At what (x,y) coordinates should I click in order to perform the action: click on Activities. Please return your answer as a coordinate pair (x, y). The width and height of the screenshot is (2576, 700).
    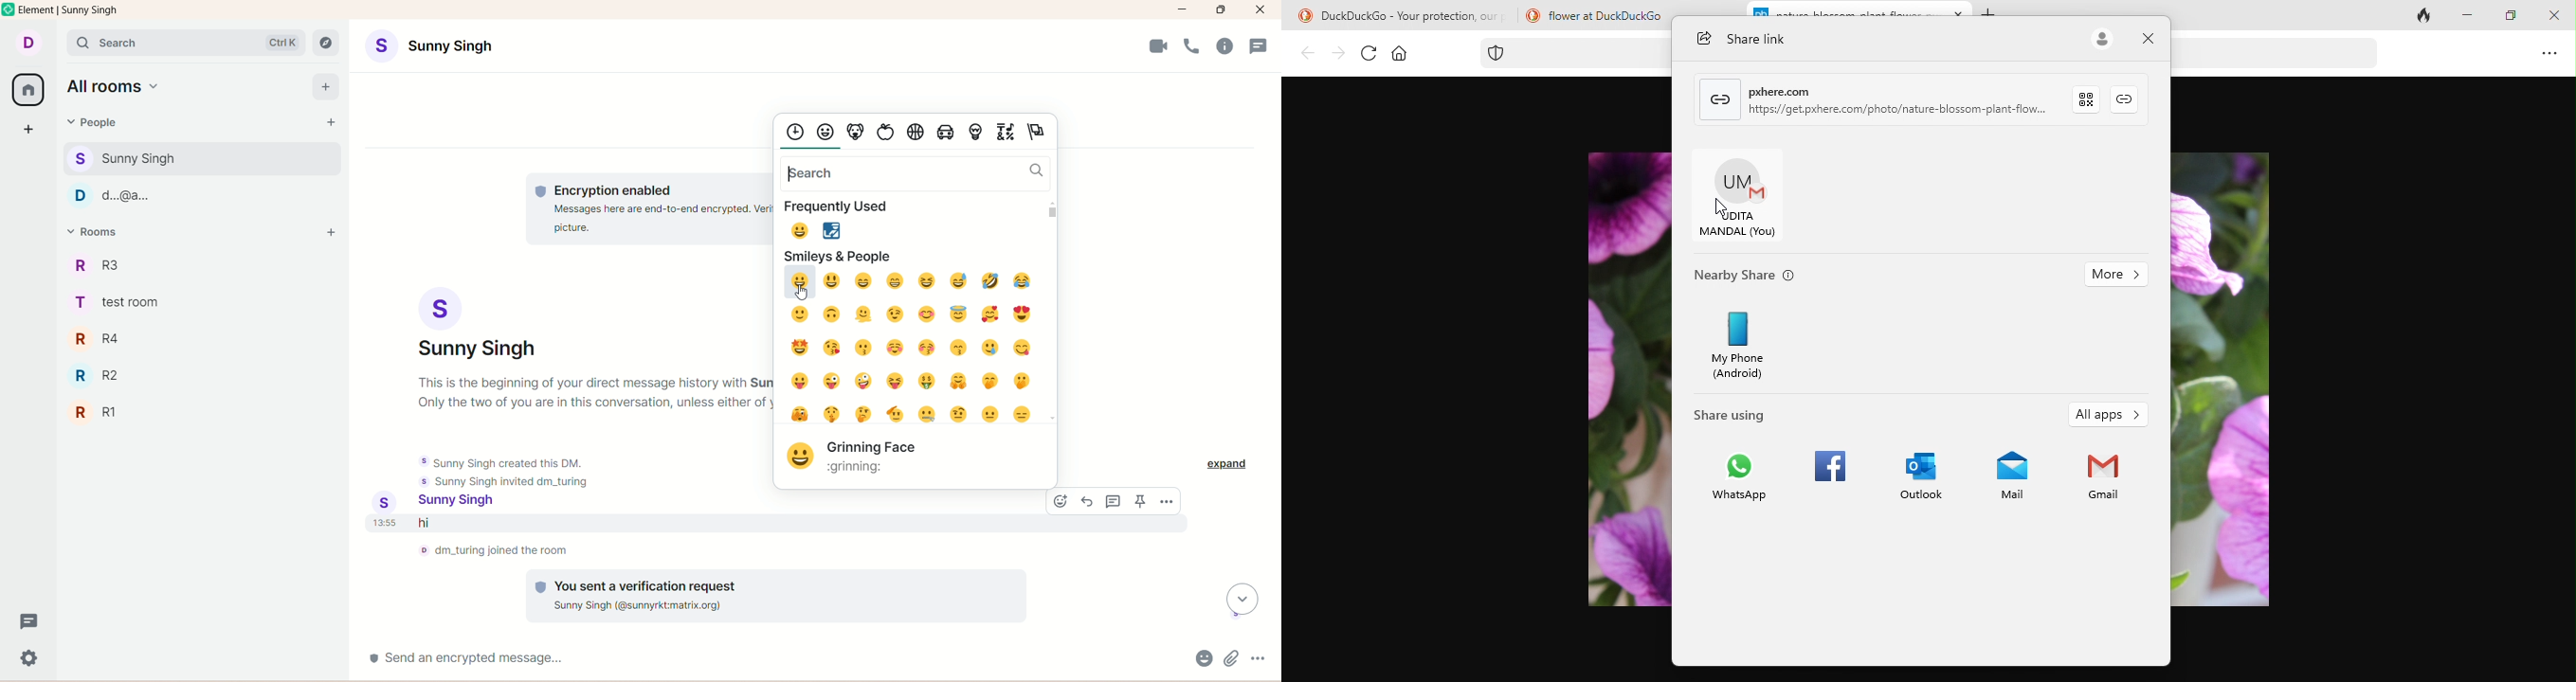
    Looking at the image, I should click on (916, 134).